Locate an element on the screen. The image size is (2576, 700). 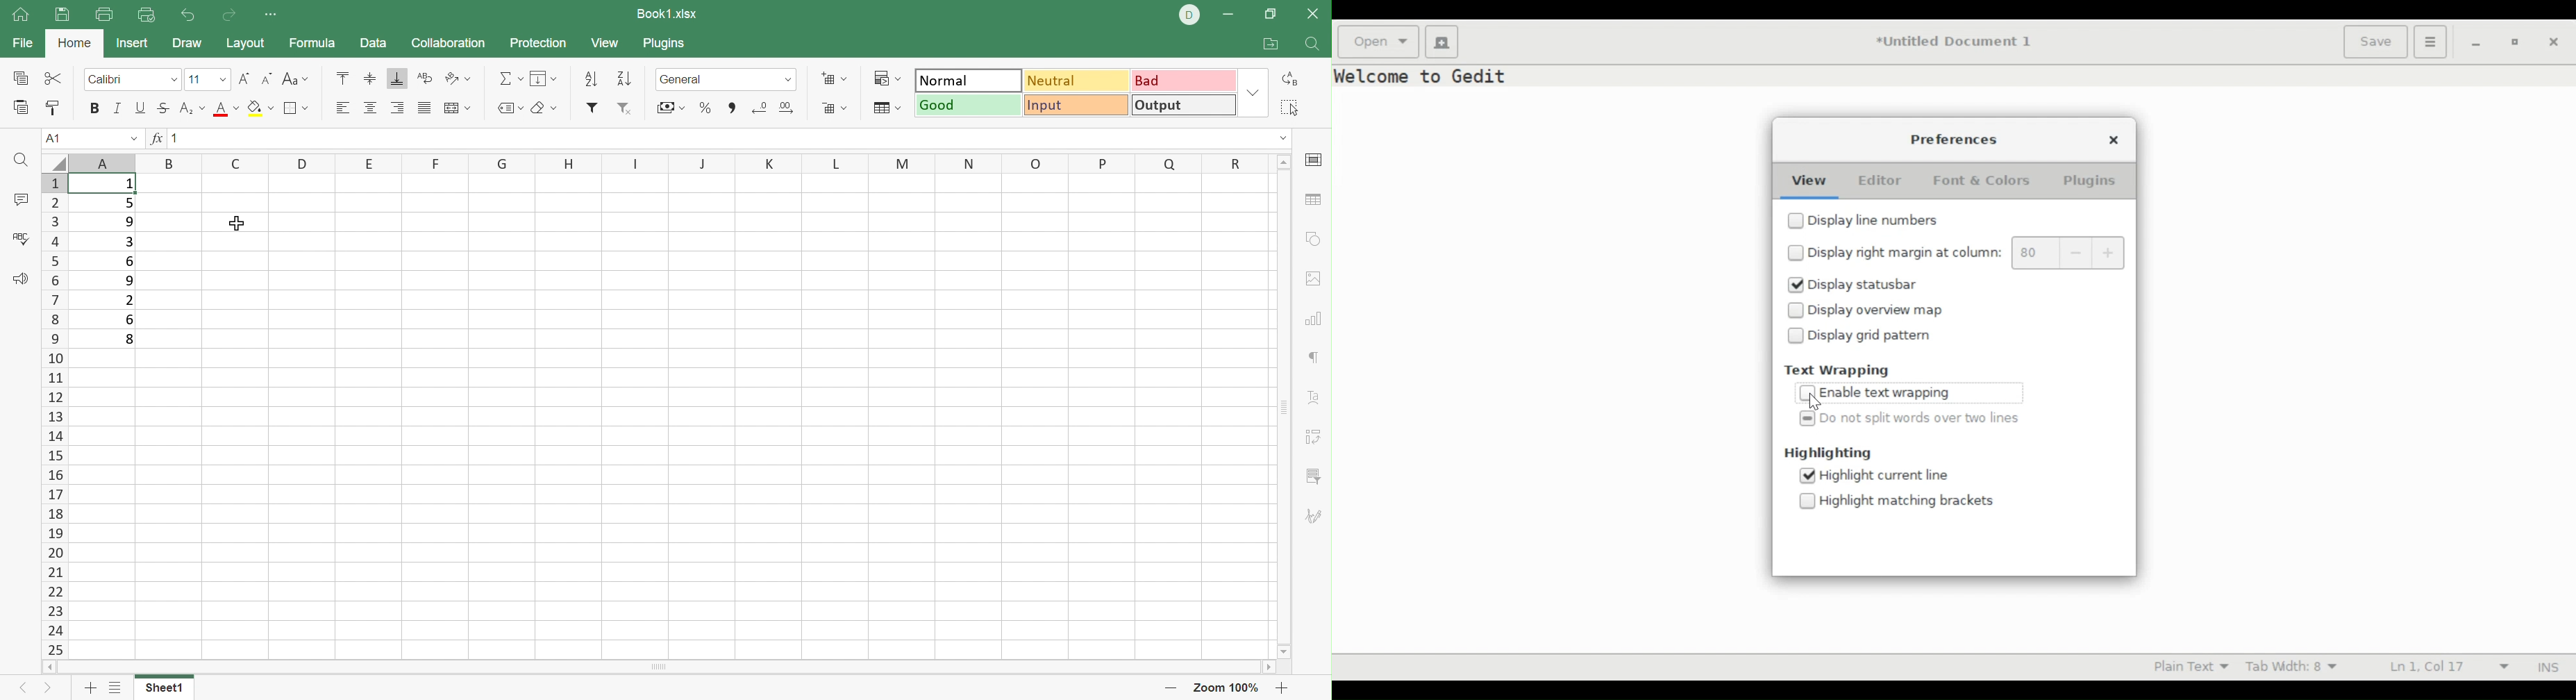
ollaboration is located at coordinates (450, 44).